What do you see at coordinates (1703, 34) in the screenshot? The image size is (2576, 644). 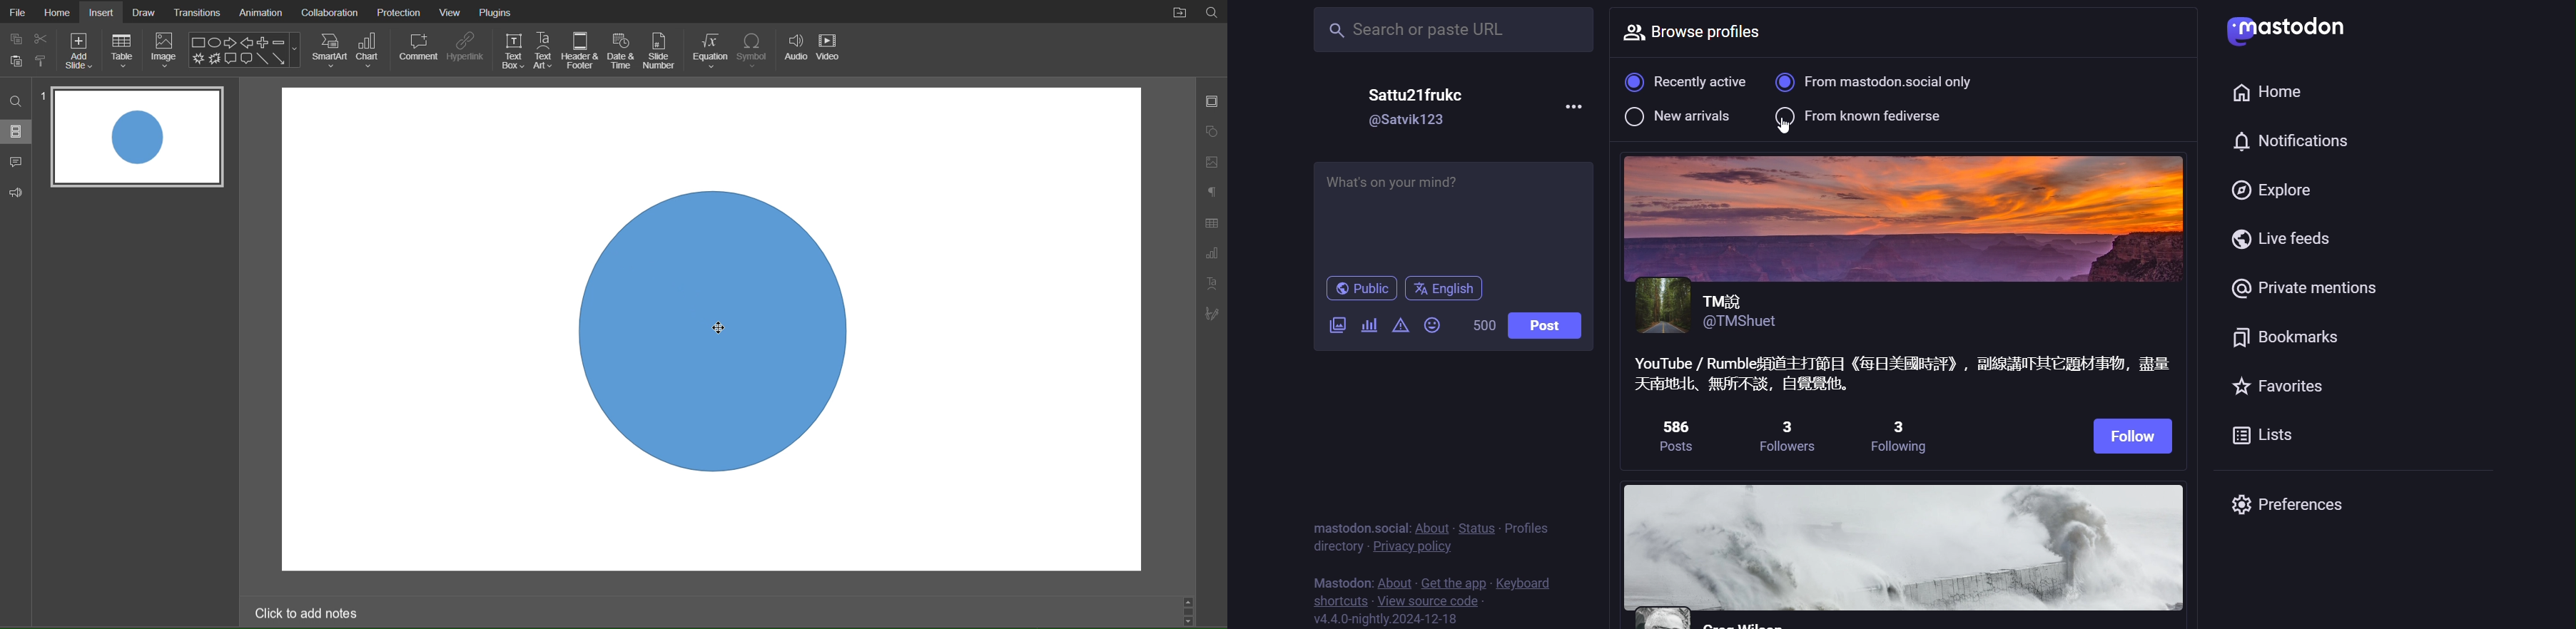 I see `browse profile` at bounding box center [1703, 34].